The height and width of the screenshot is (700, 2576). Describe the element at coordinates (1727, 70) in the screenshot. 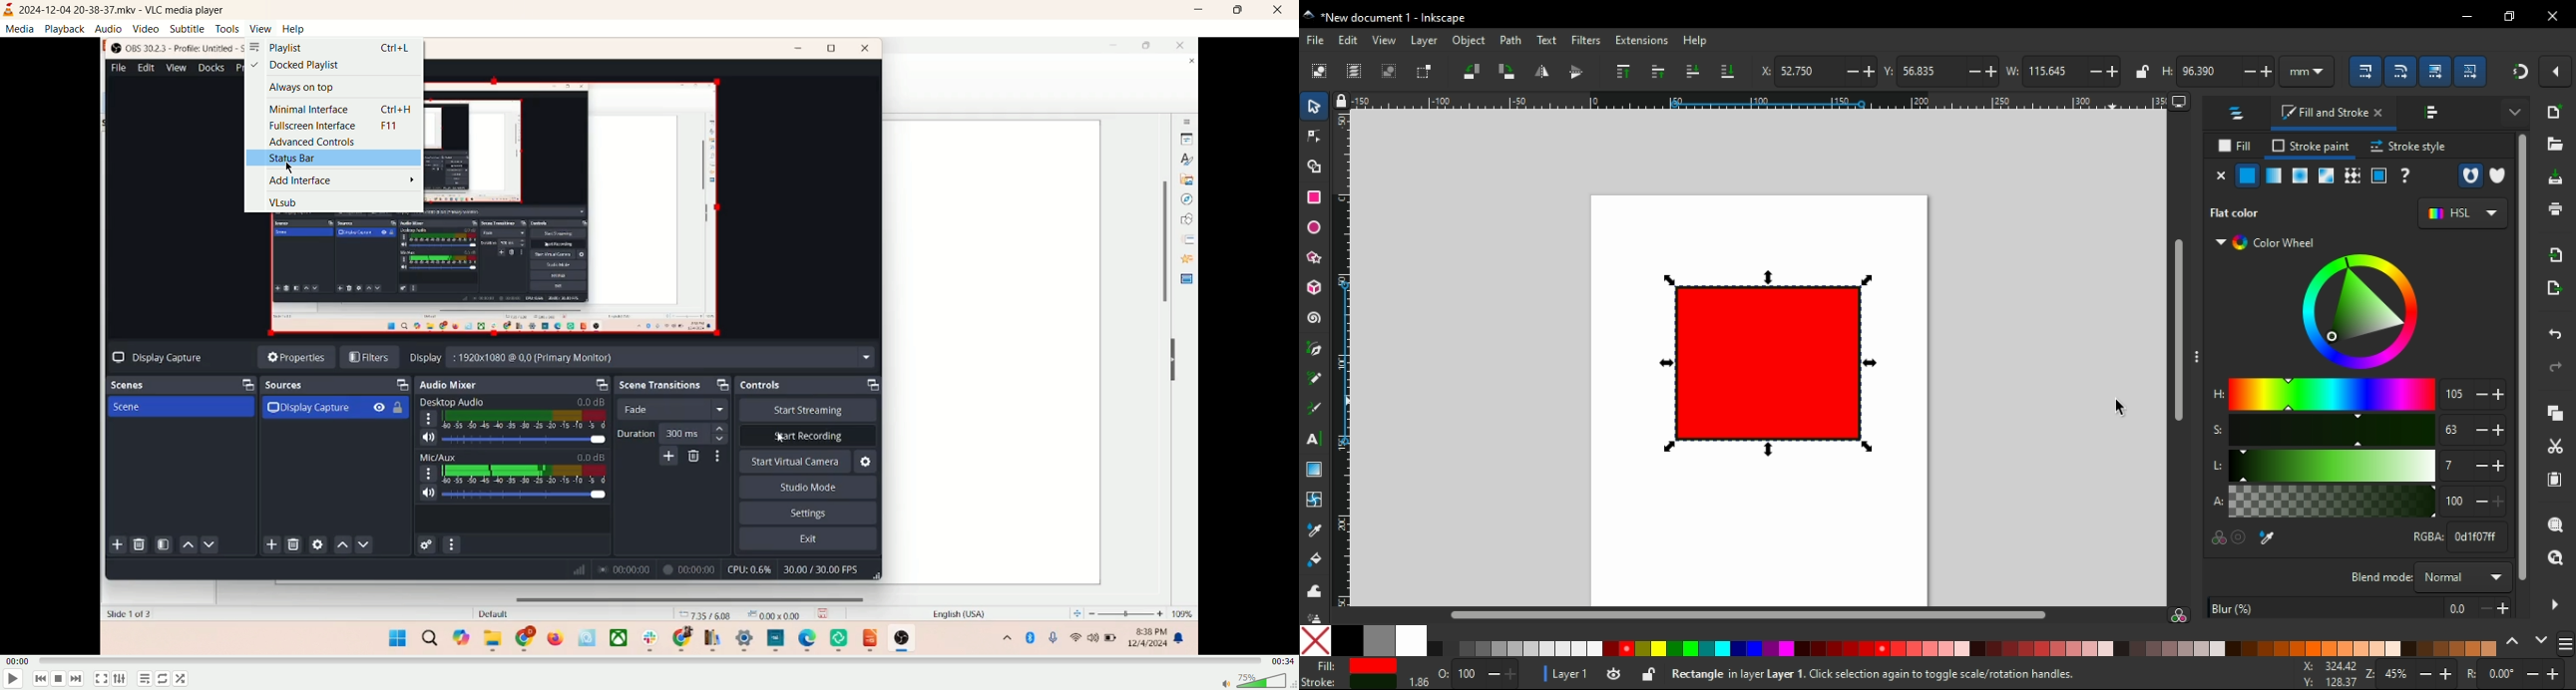

I see `lower to bottom` at that location.